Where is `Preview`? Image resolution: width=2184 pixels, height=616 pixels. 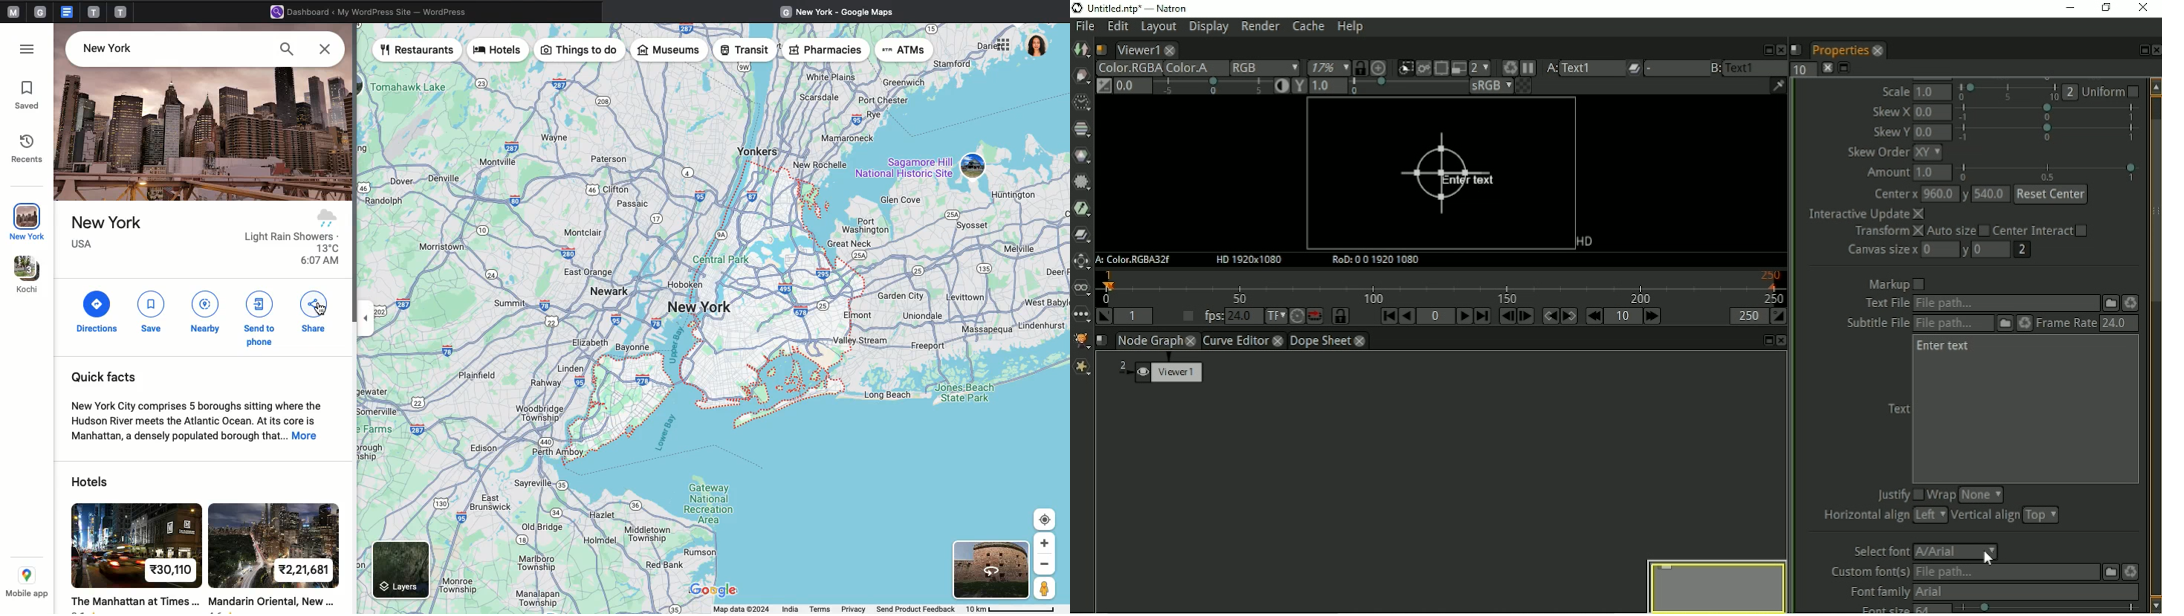 Preview is located at coordinates (1714, 584).